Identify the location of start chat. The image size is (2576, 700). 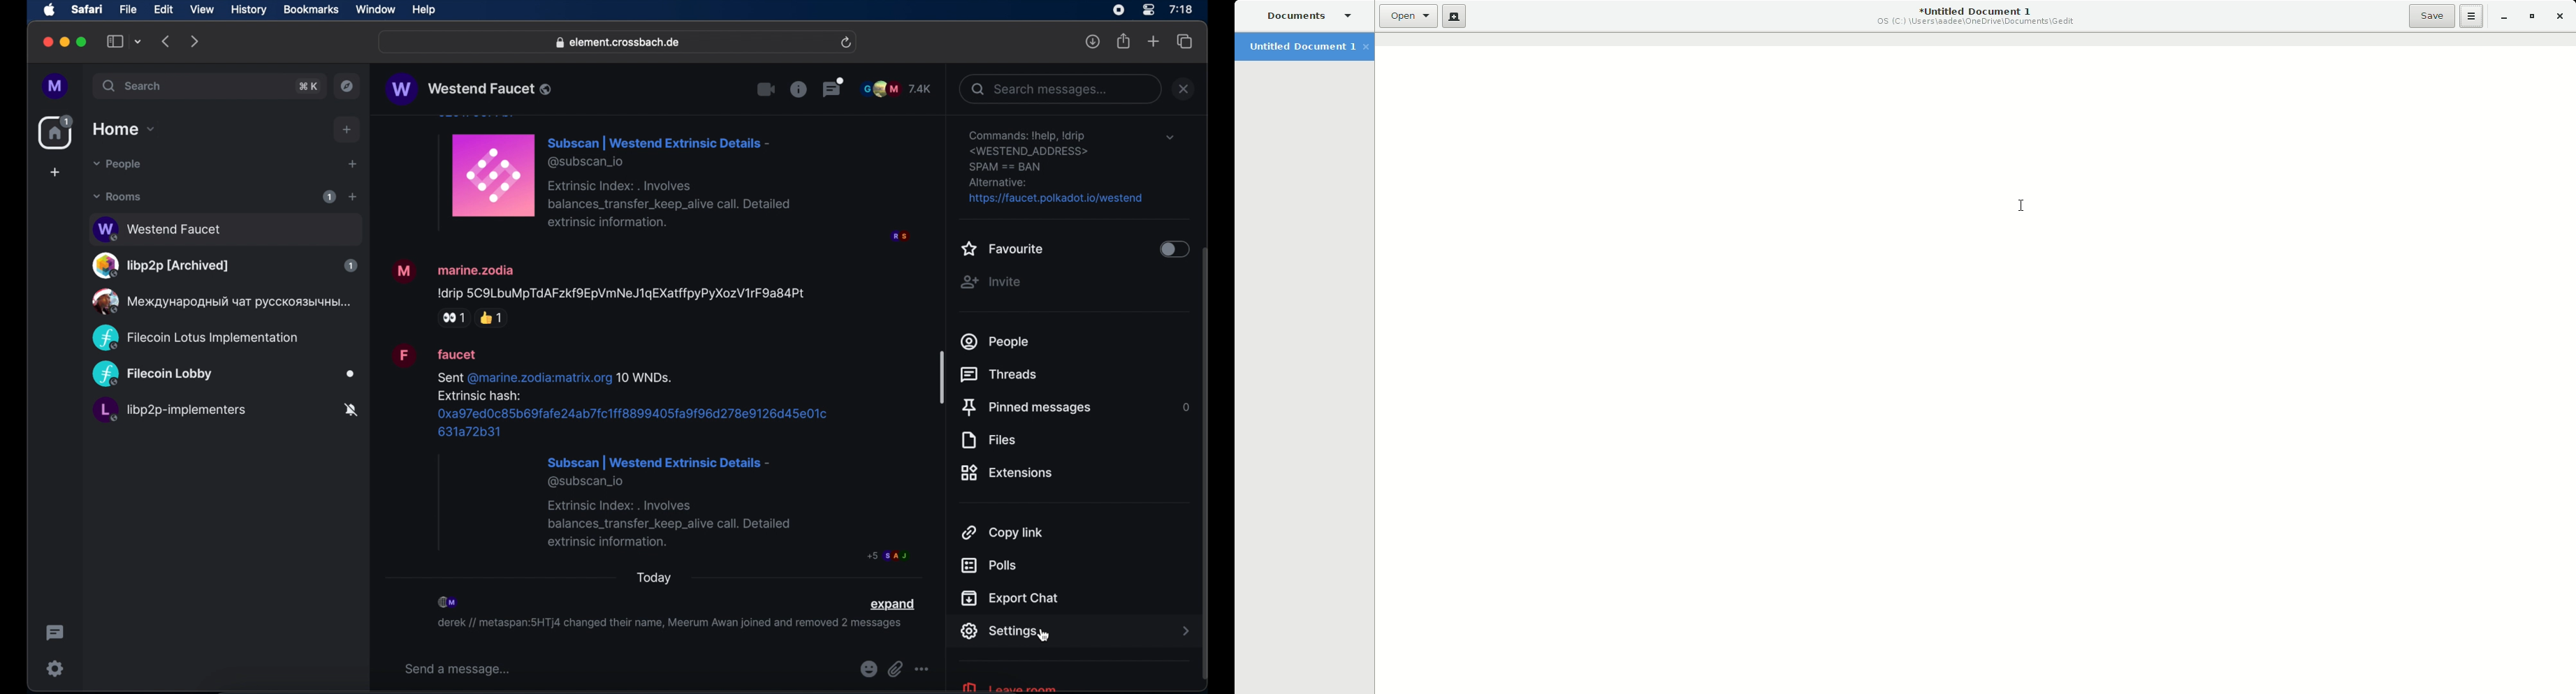
(352, 165).